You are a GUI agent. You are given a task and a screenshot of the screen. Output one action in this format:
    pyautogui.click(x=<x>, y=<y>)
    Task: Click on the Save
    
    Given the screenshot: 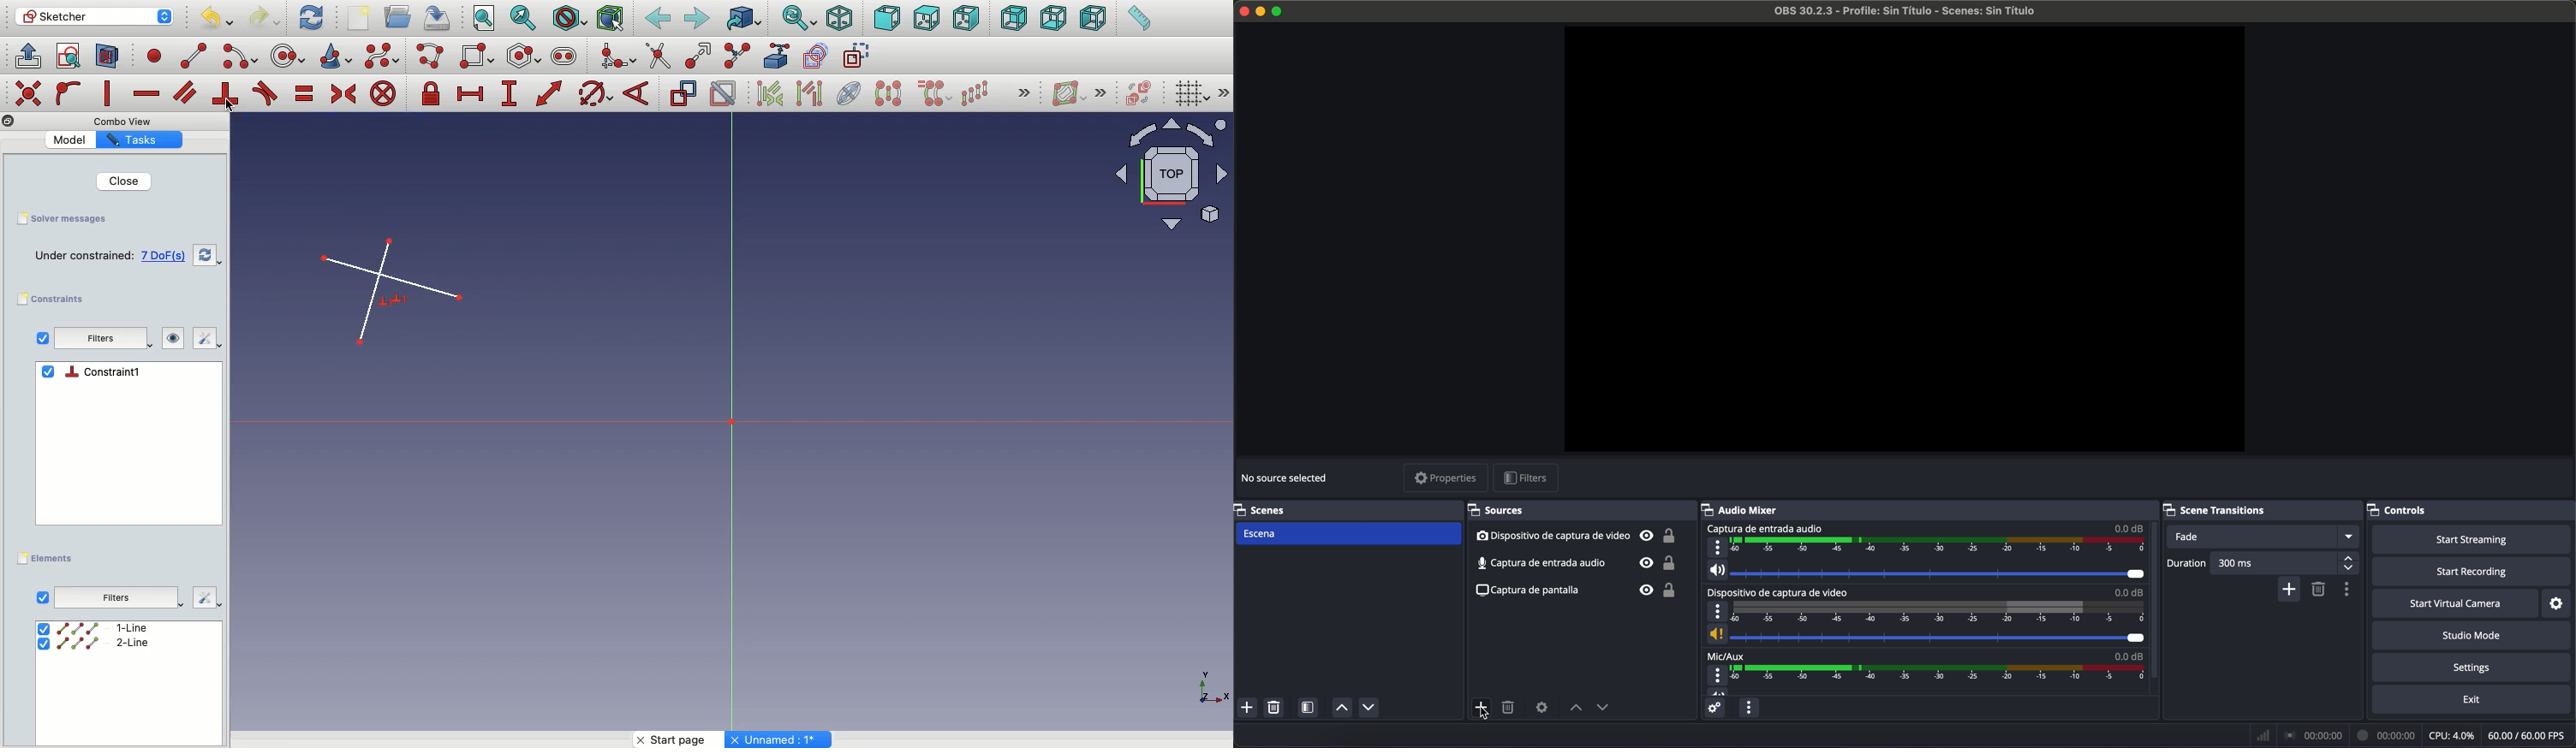 What is the action you would take?
    pyautogui.click(x=71, y=220)
    